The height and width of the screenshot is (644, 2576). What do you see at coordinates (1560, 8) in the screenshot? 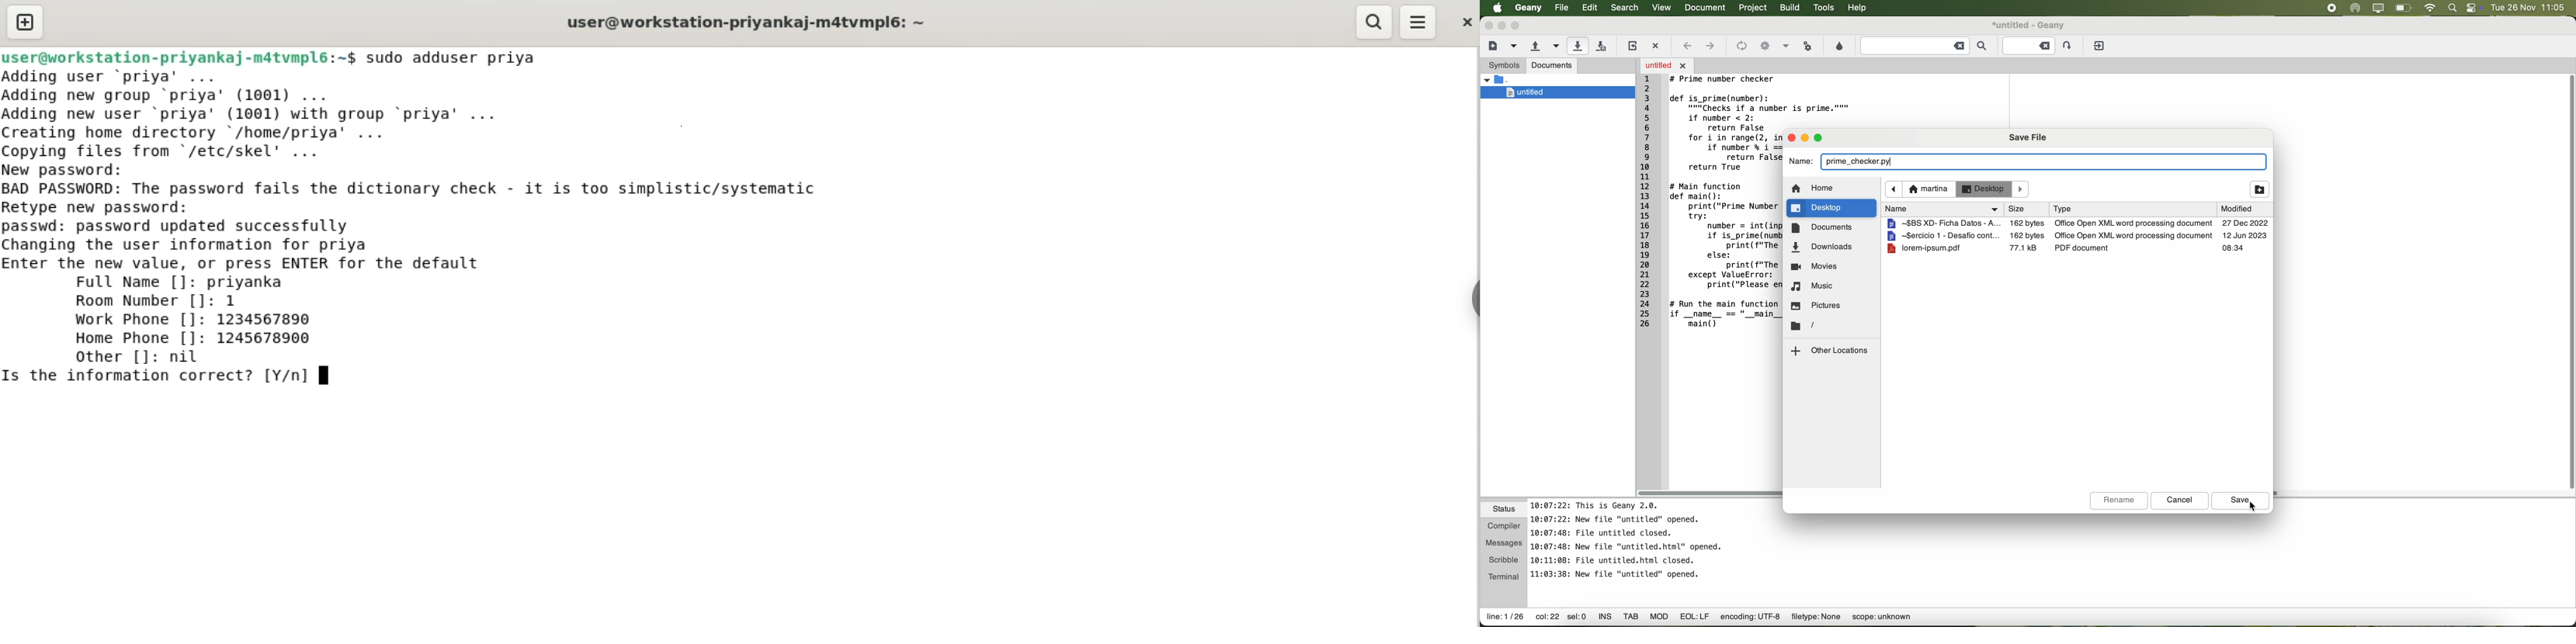
I see `file` at bounding box center [1560, 8].